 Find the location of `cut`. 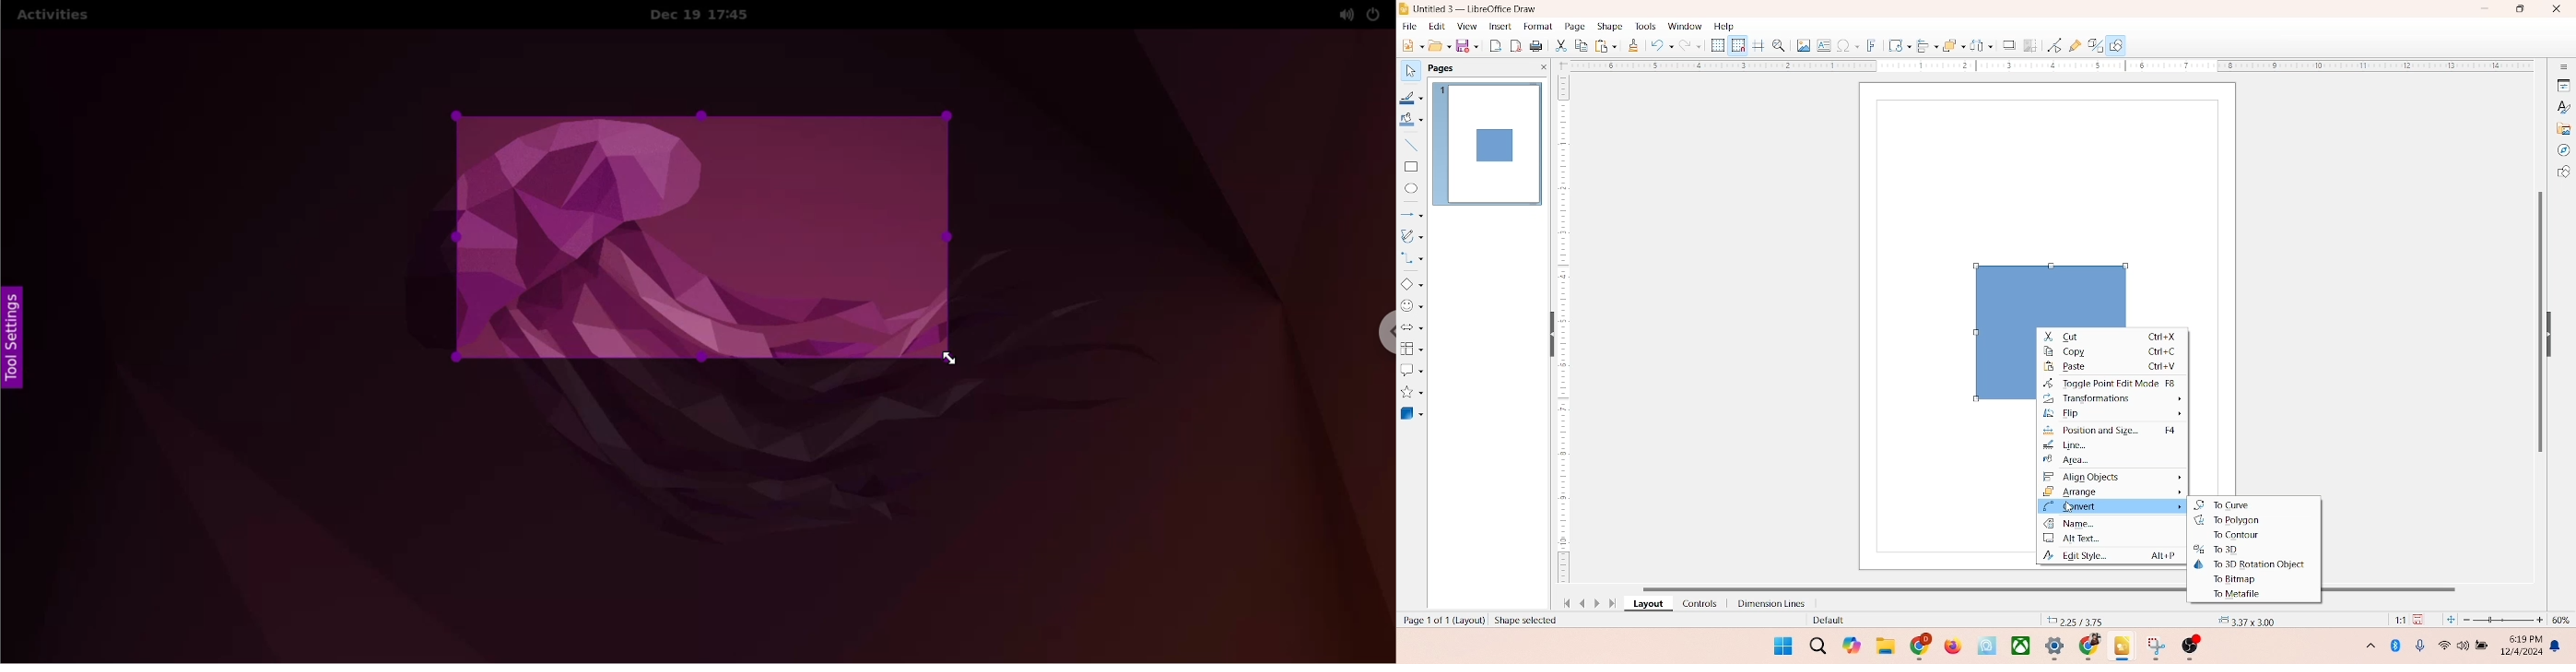

cut is located at coordinates (2113, 336).